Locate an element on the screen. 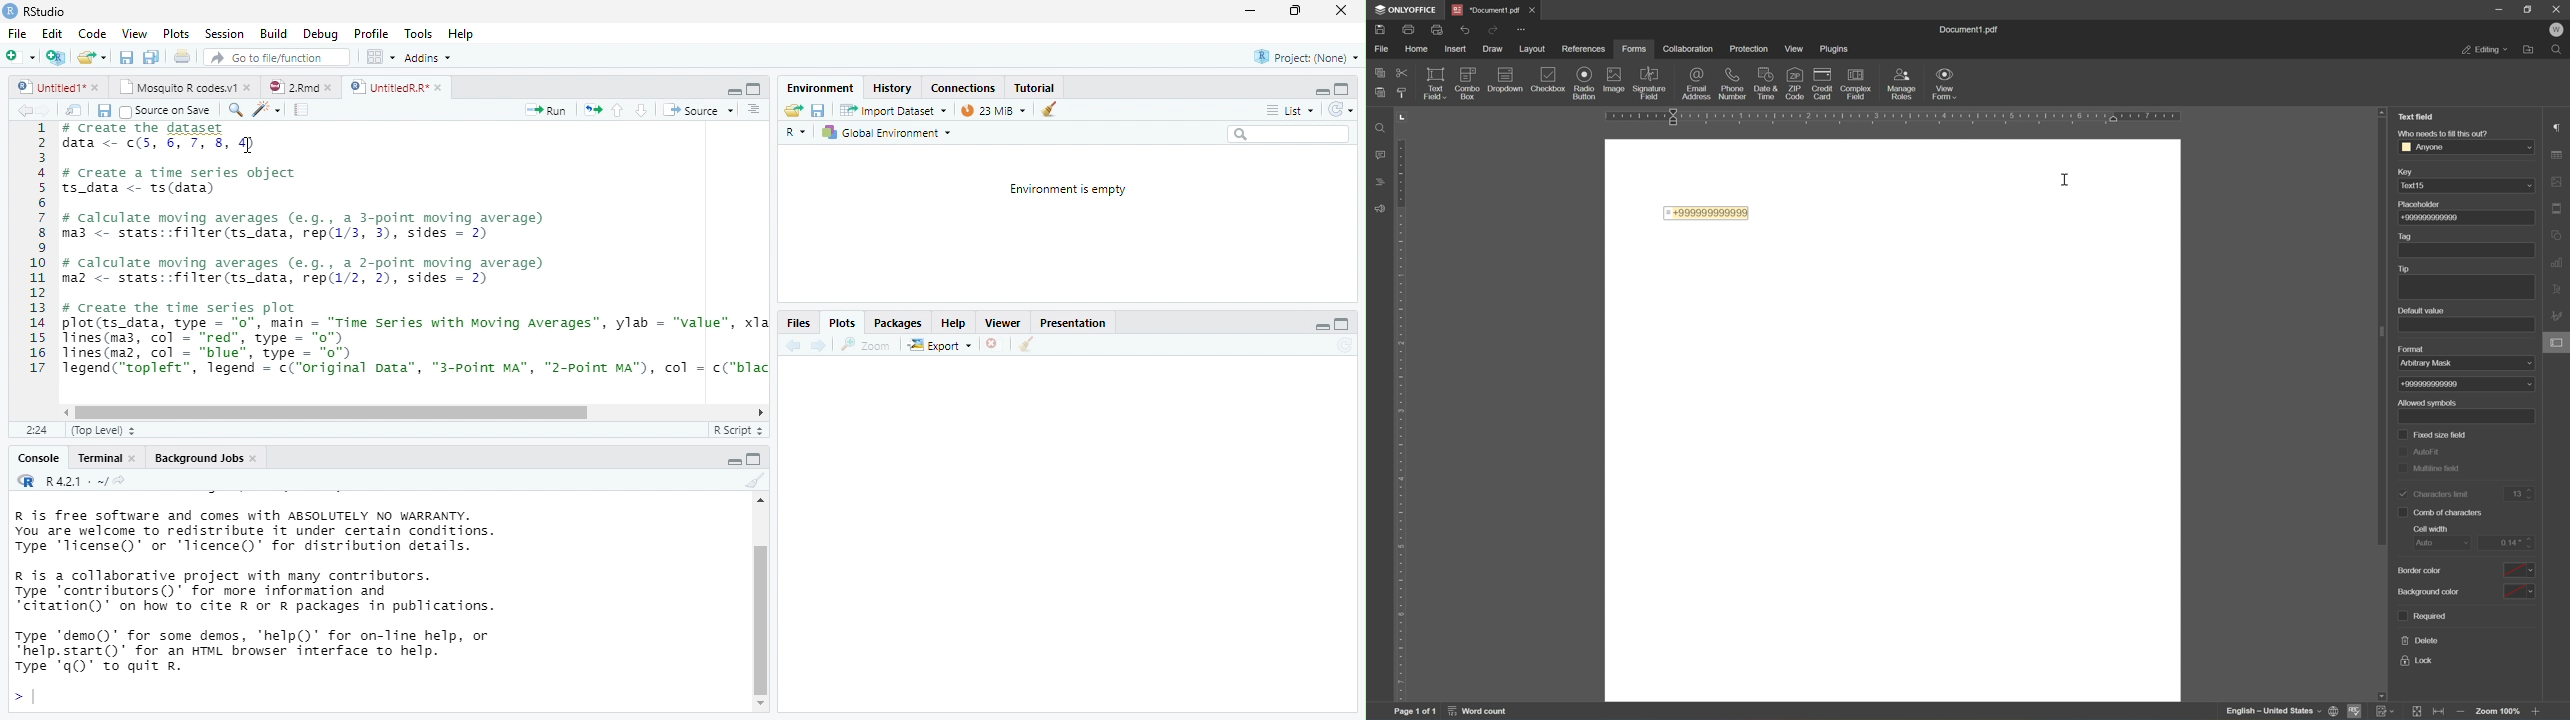 The height and width of the screenshot is (728, 2576). Edit is located at coordinates (52, 33).